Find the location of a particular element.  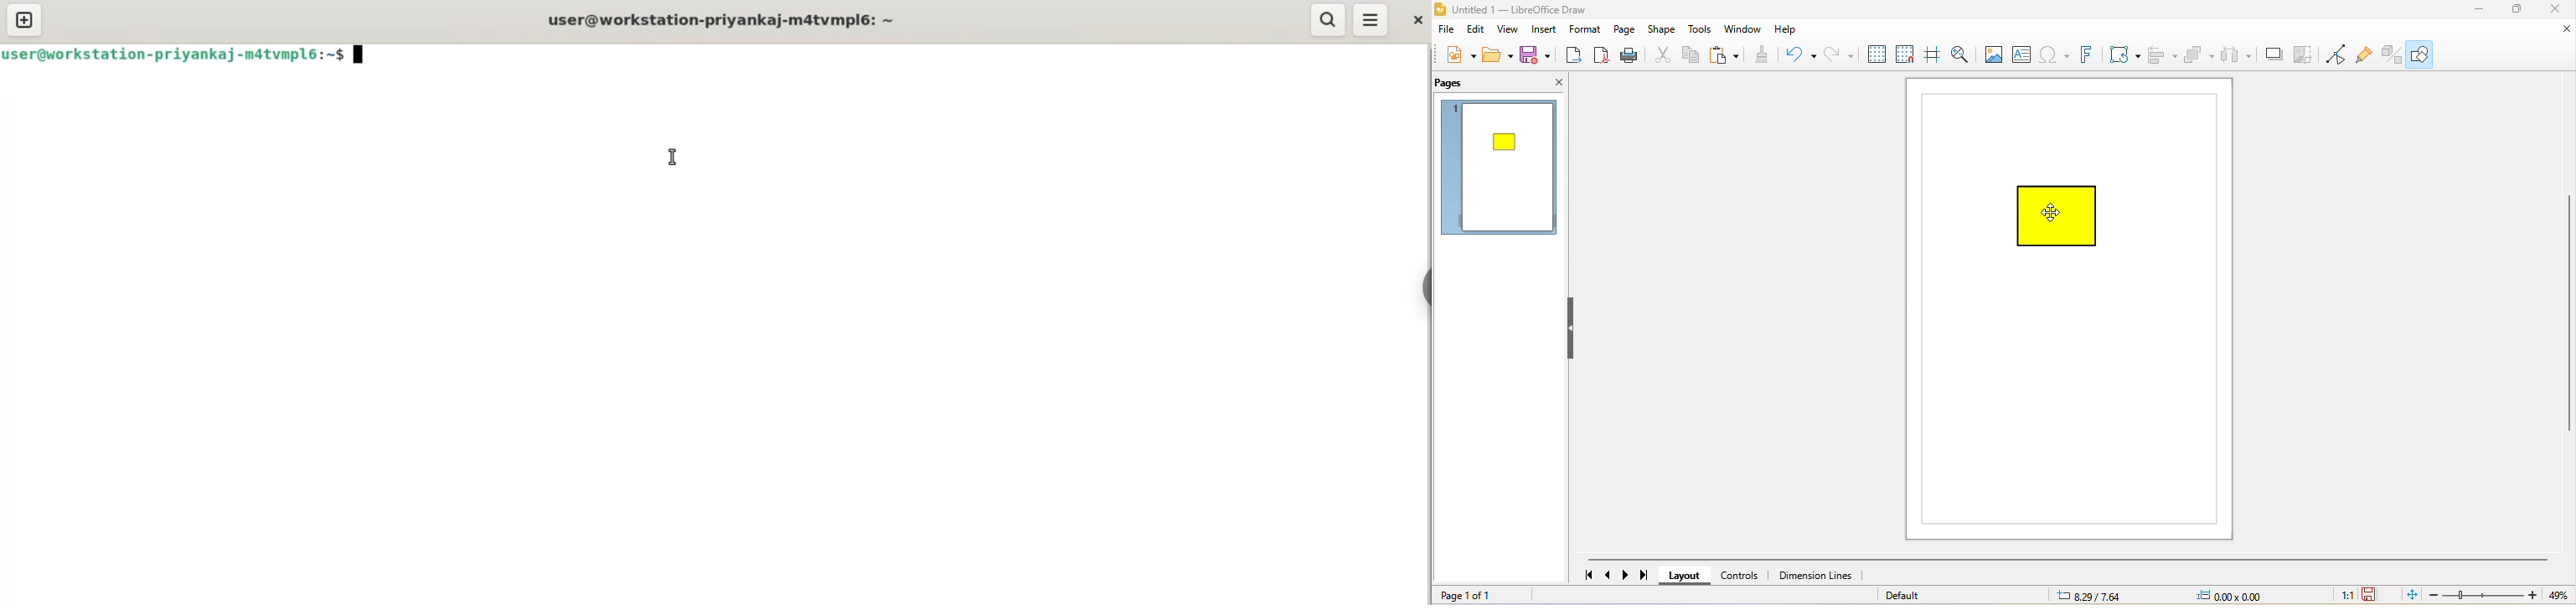

save is located at coordinates (1536, 56).